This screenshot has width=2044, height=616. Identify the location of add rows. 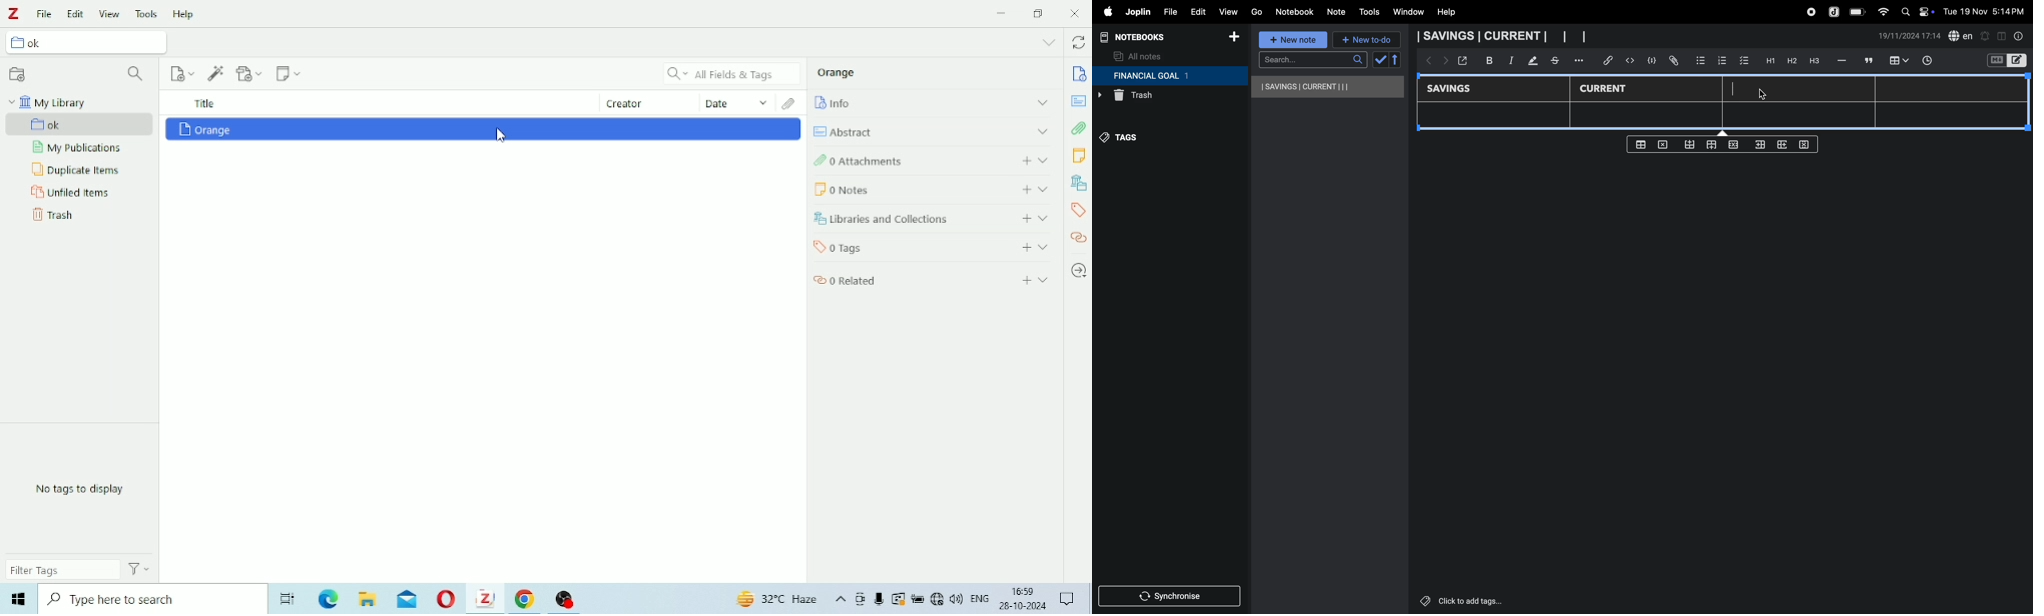
(1781, 147).